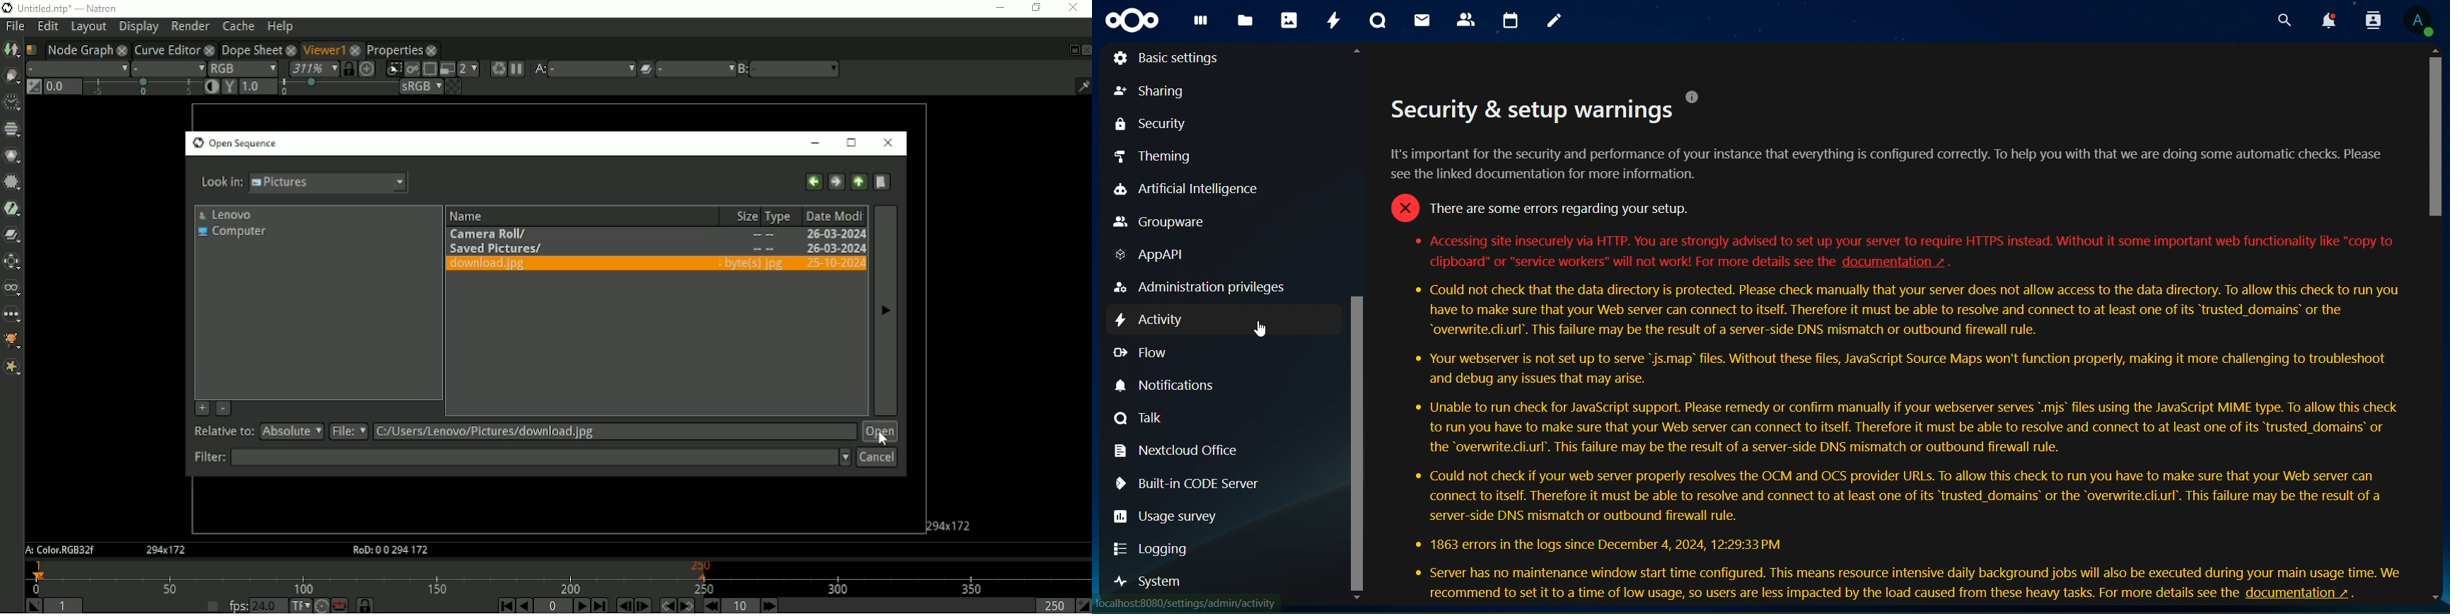  What do you see at coordinates (1203, 286) in the screenshot?
I see `administration privilege` at bounding box center [1203, 286].